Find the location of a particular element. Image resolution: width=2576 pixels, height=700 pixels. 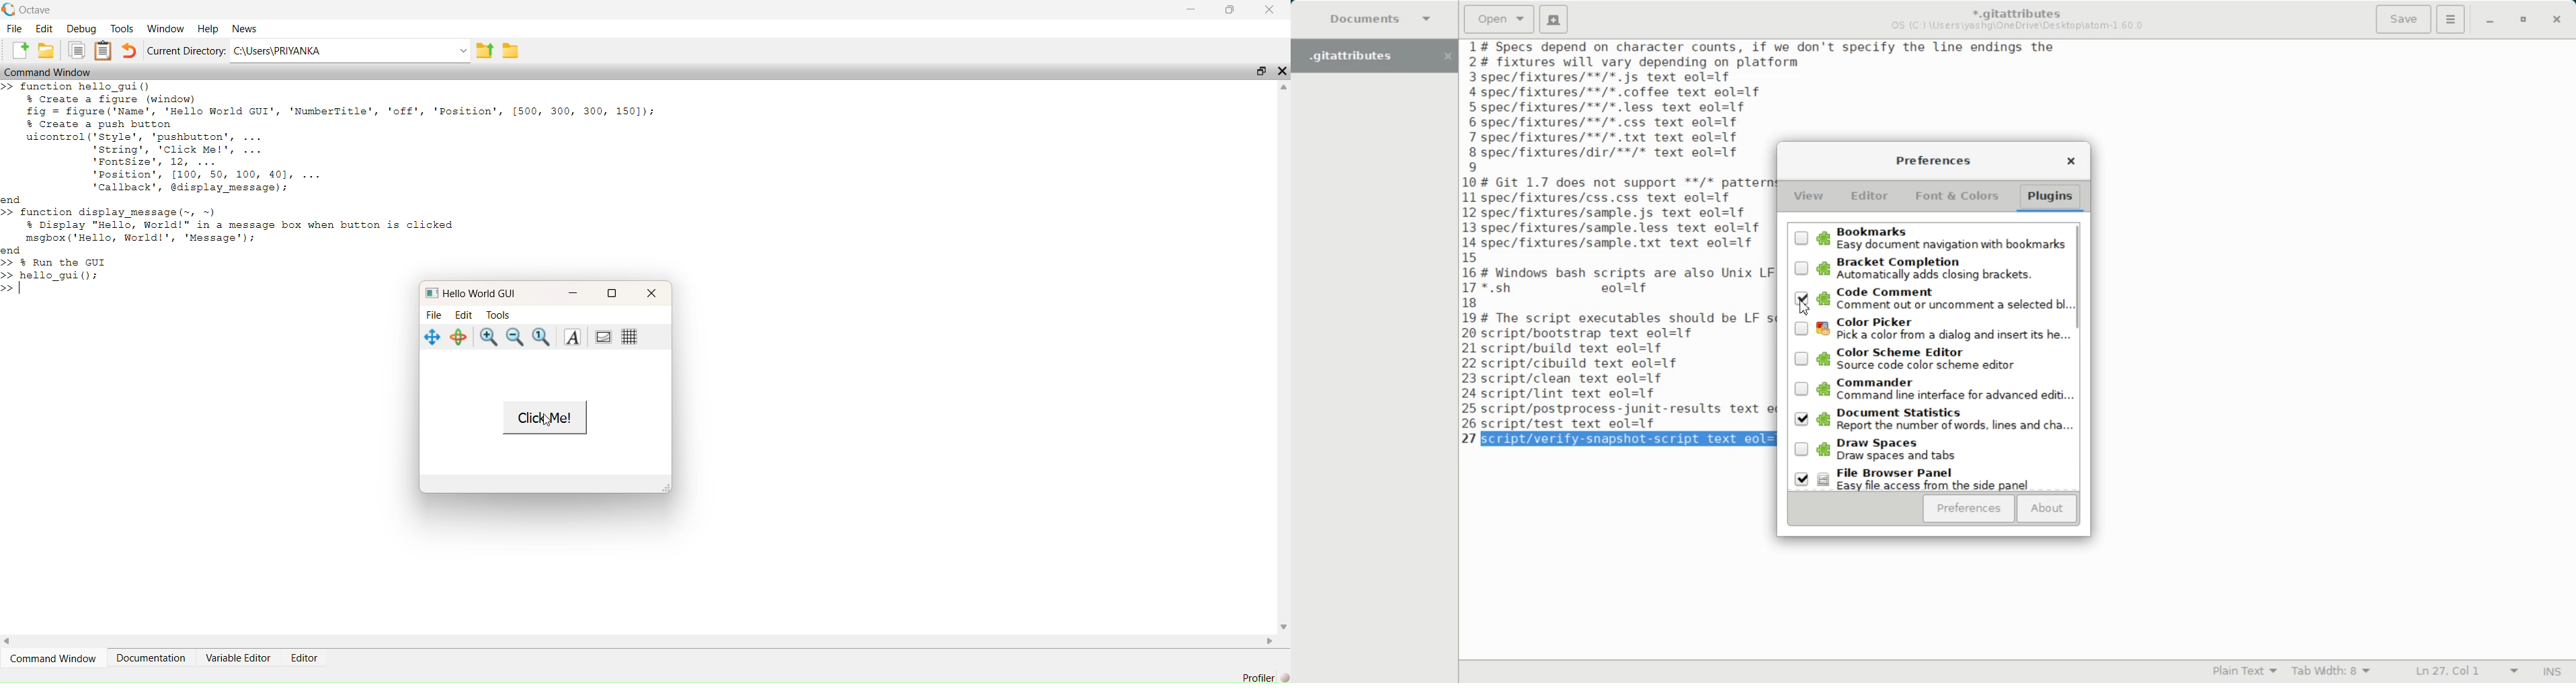

close is located at coordinates (651, 293).